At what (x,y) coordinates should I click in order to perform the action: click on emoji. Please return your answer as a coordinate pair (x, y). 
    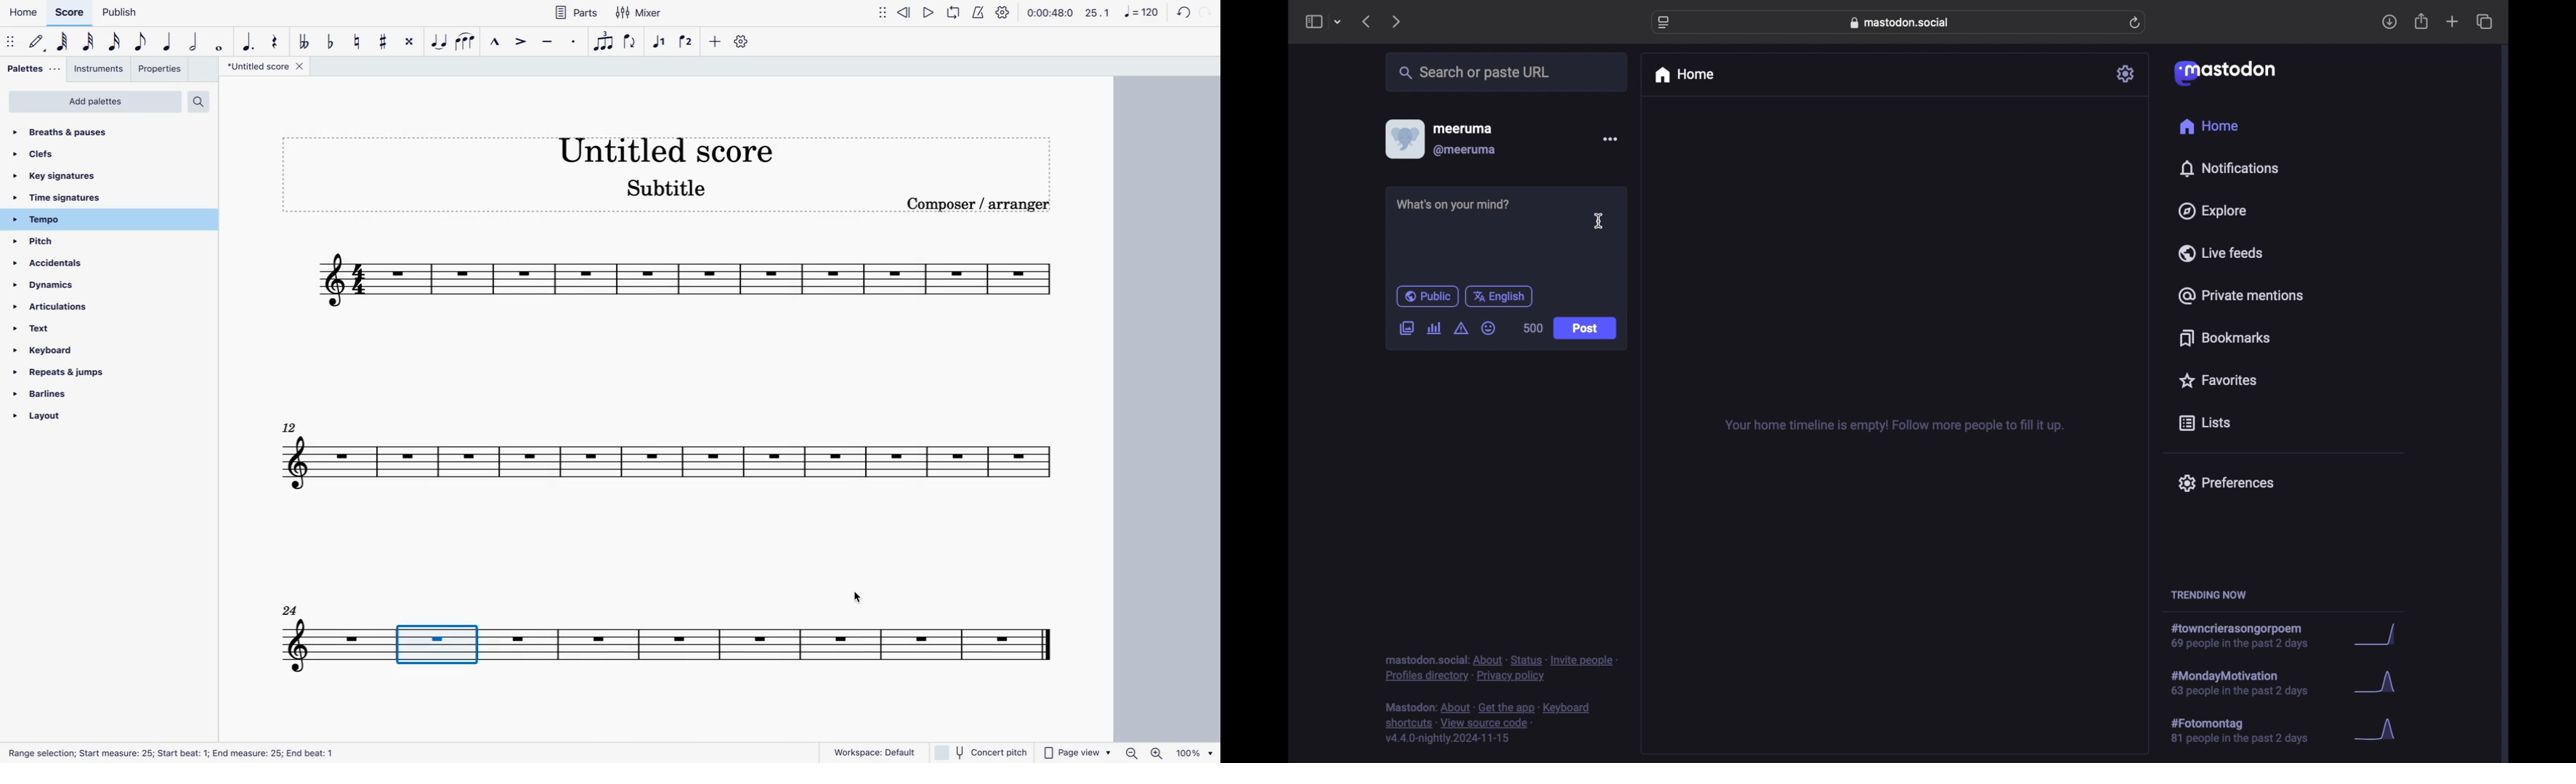
    Looking at the image, I should click on (1489, 329).